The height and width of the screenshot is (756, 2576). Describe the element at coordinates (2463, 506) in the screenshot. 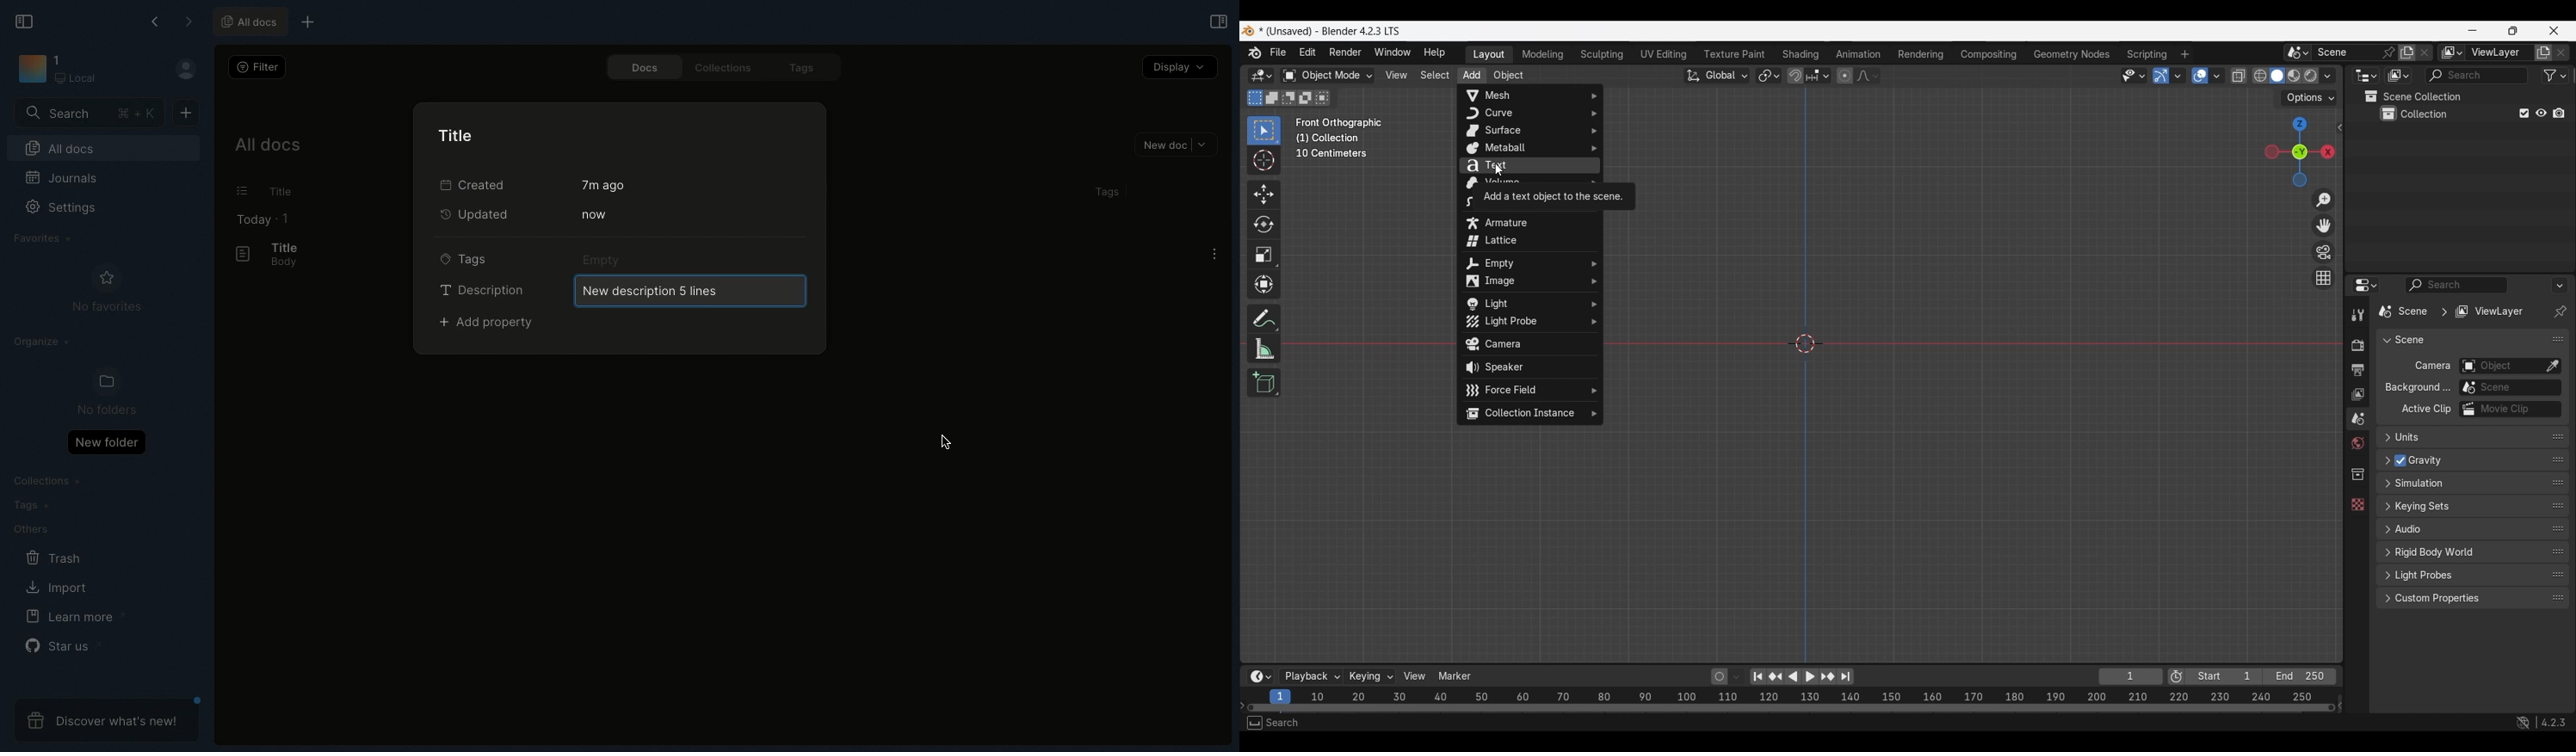

I see `Click to expand Keying sets` at that location.